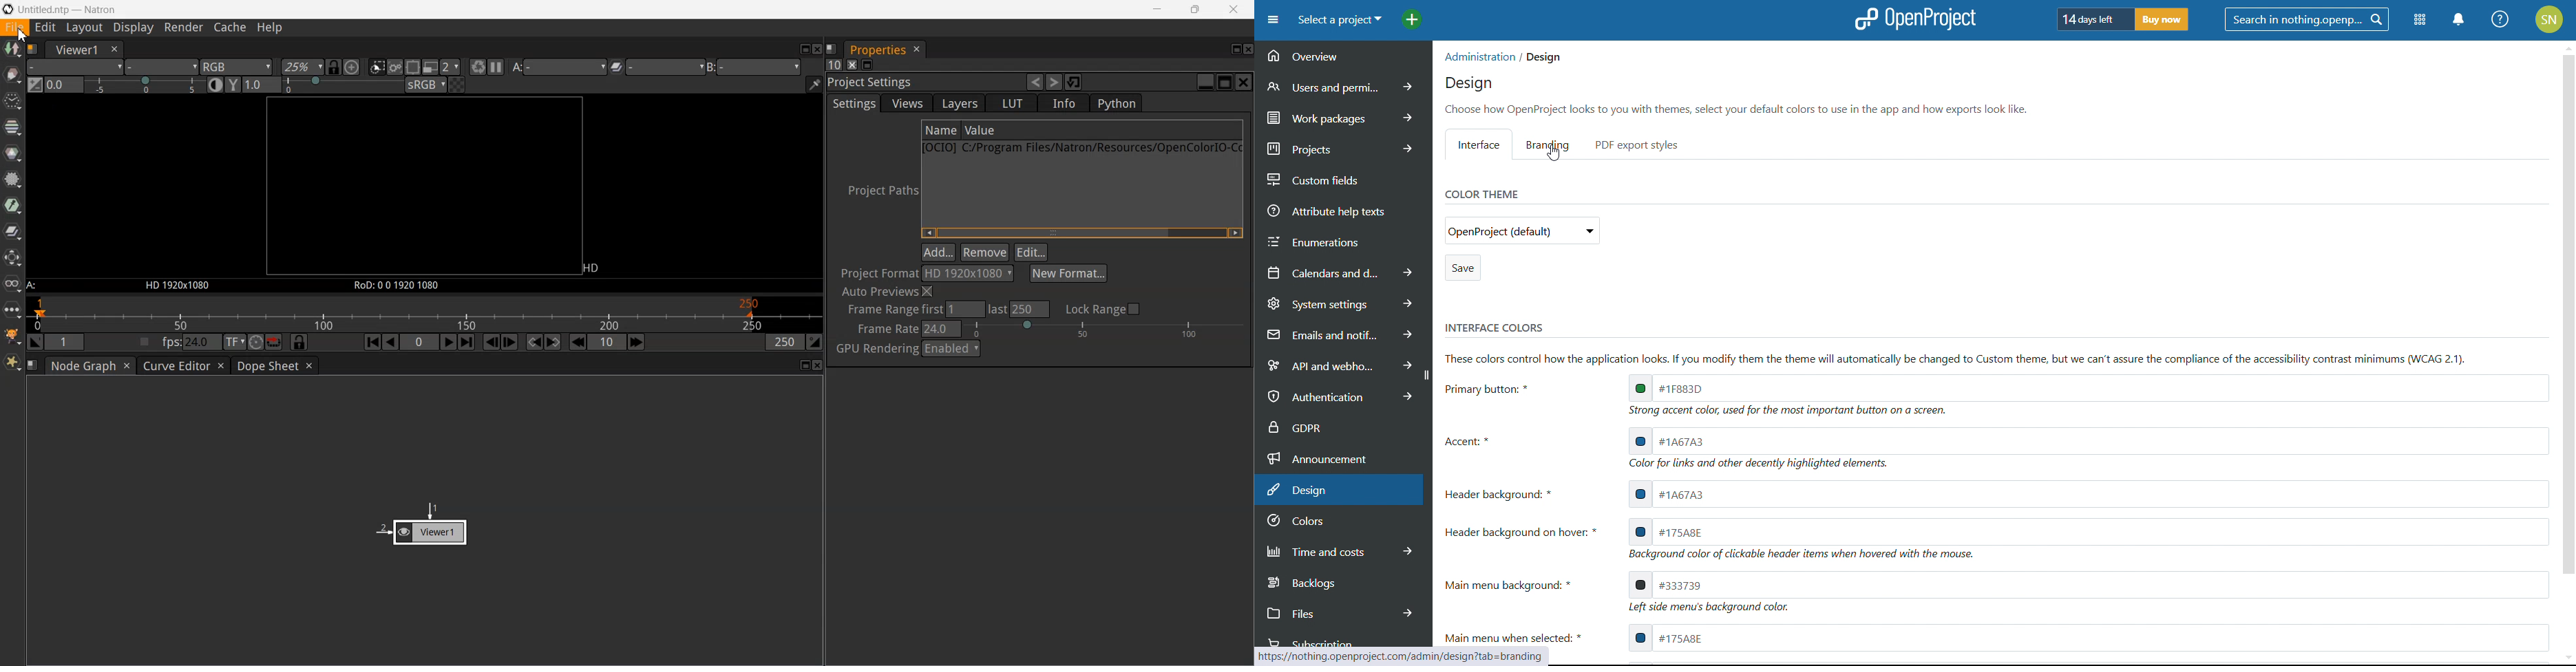  What do you see at coordinates (2551, 18) in the screenshot?
I see `SN` at bounding box center [2551, 18].